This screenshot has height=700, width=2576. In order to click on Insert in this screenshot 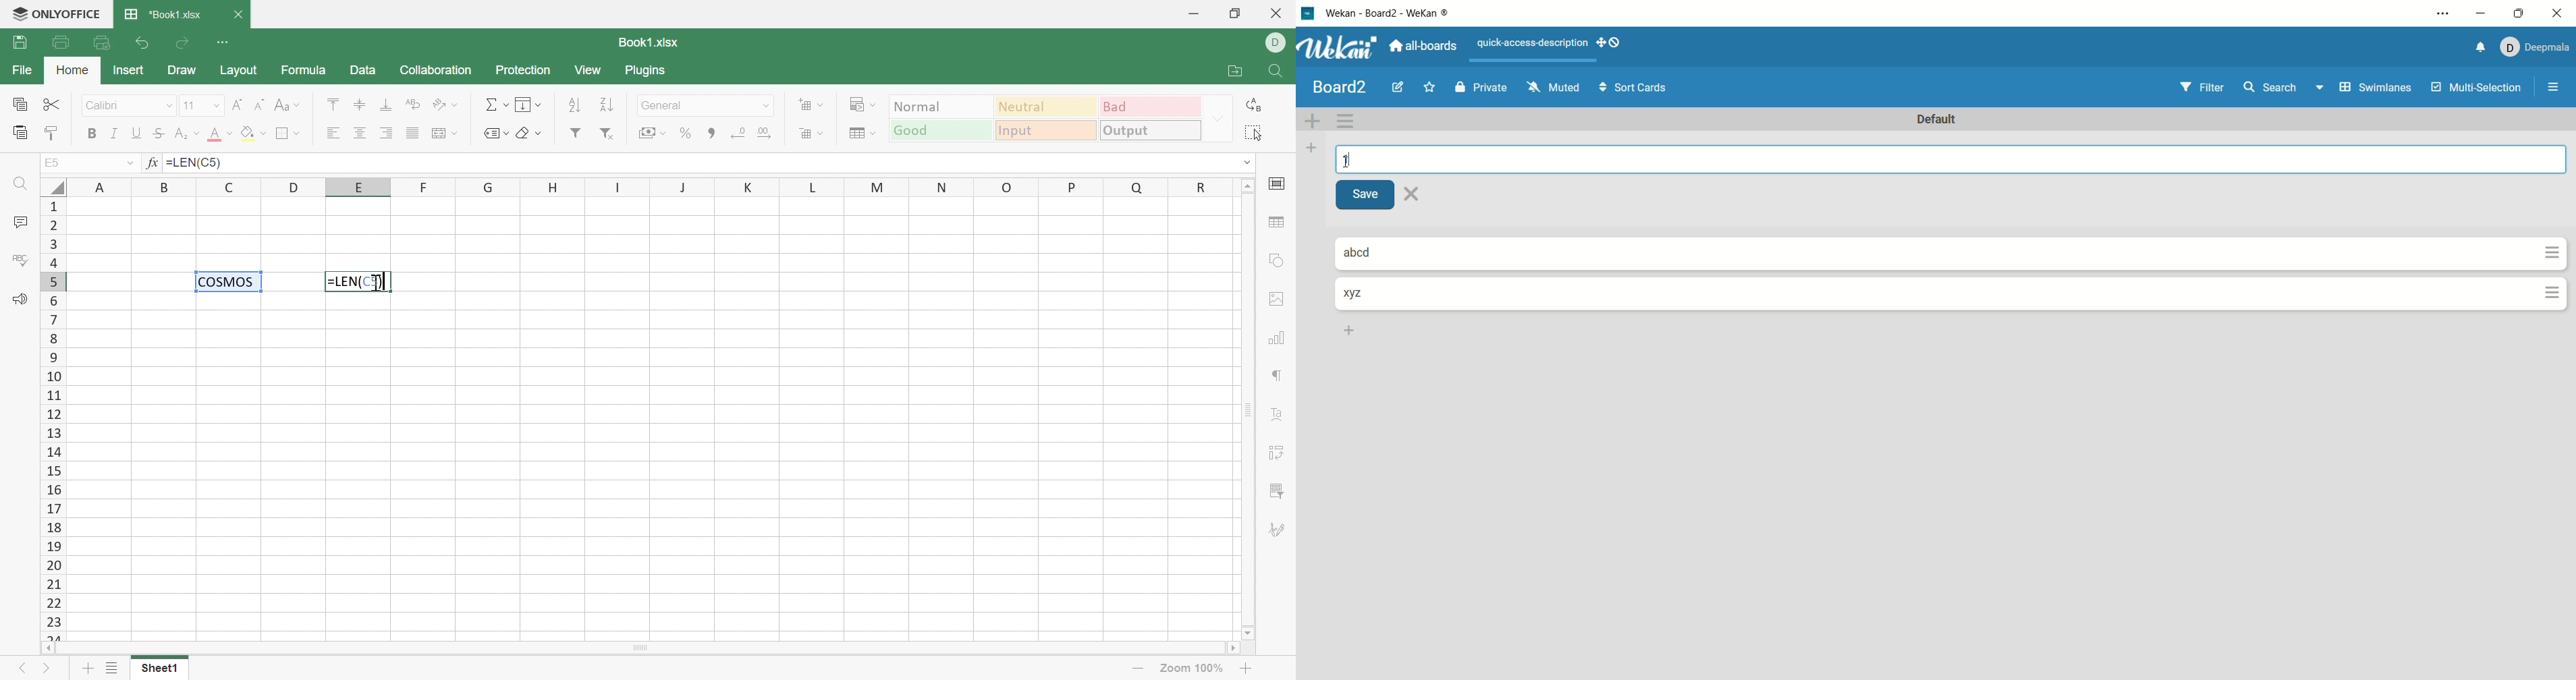, I will do `click(130, 71)`.